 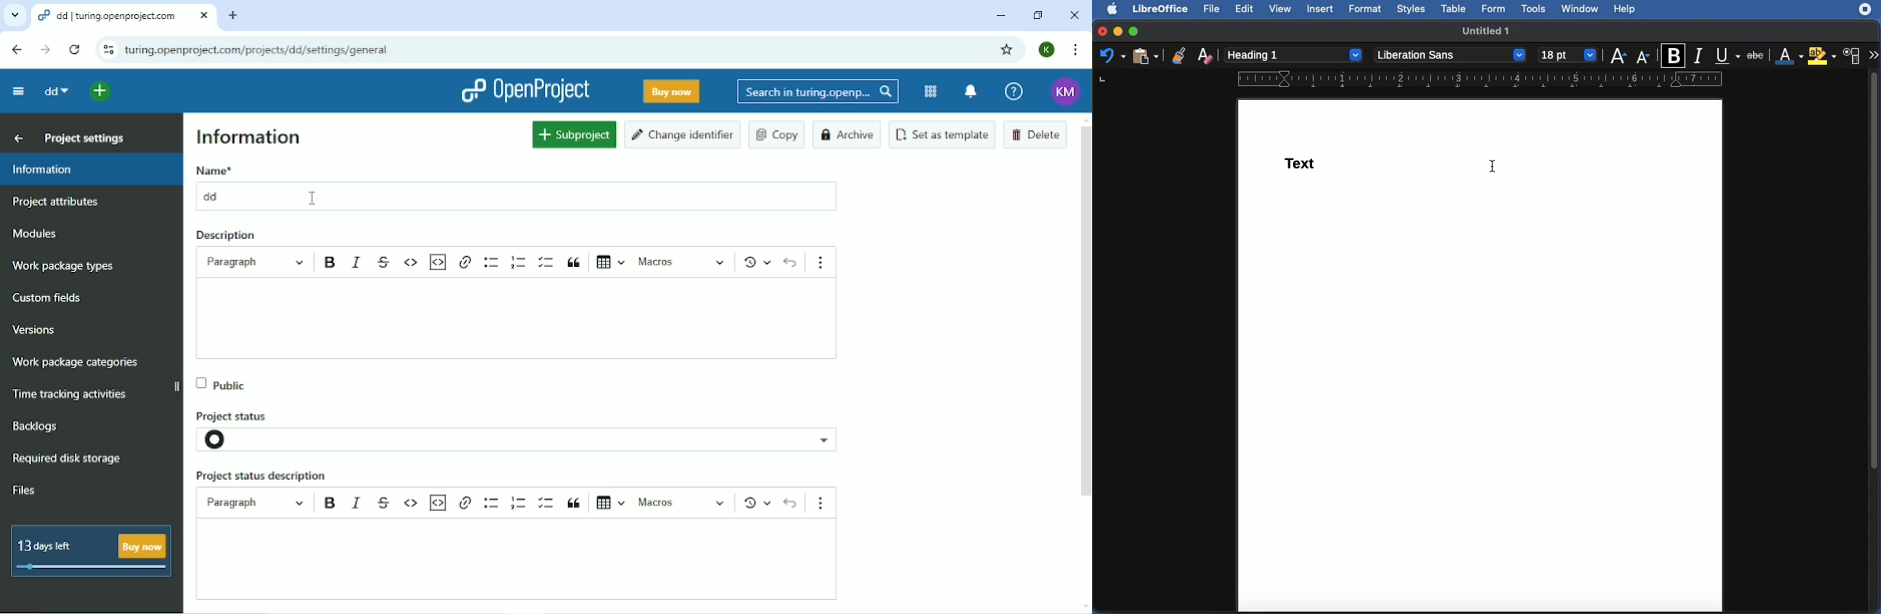 What do you see at coordinates (1178, 53) in the screenshot?
I see `Clone formatting` at bounding box center [1178, 53].